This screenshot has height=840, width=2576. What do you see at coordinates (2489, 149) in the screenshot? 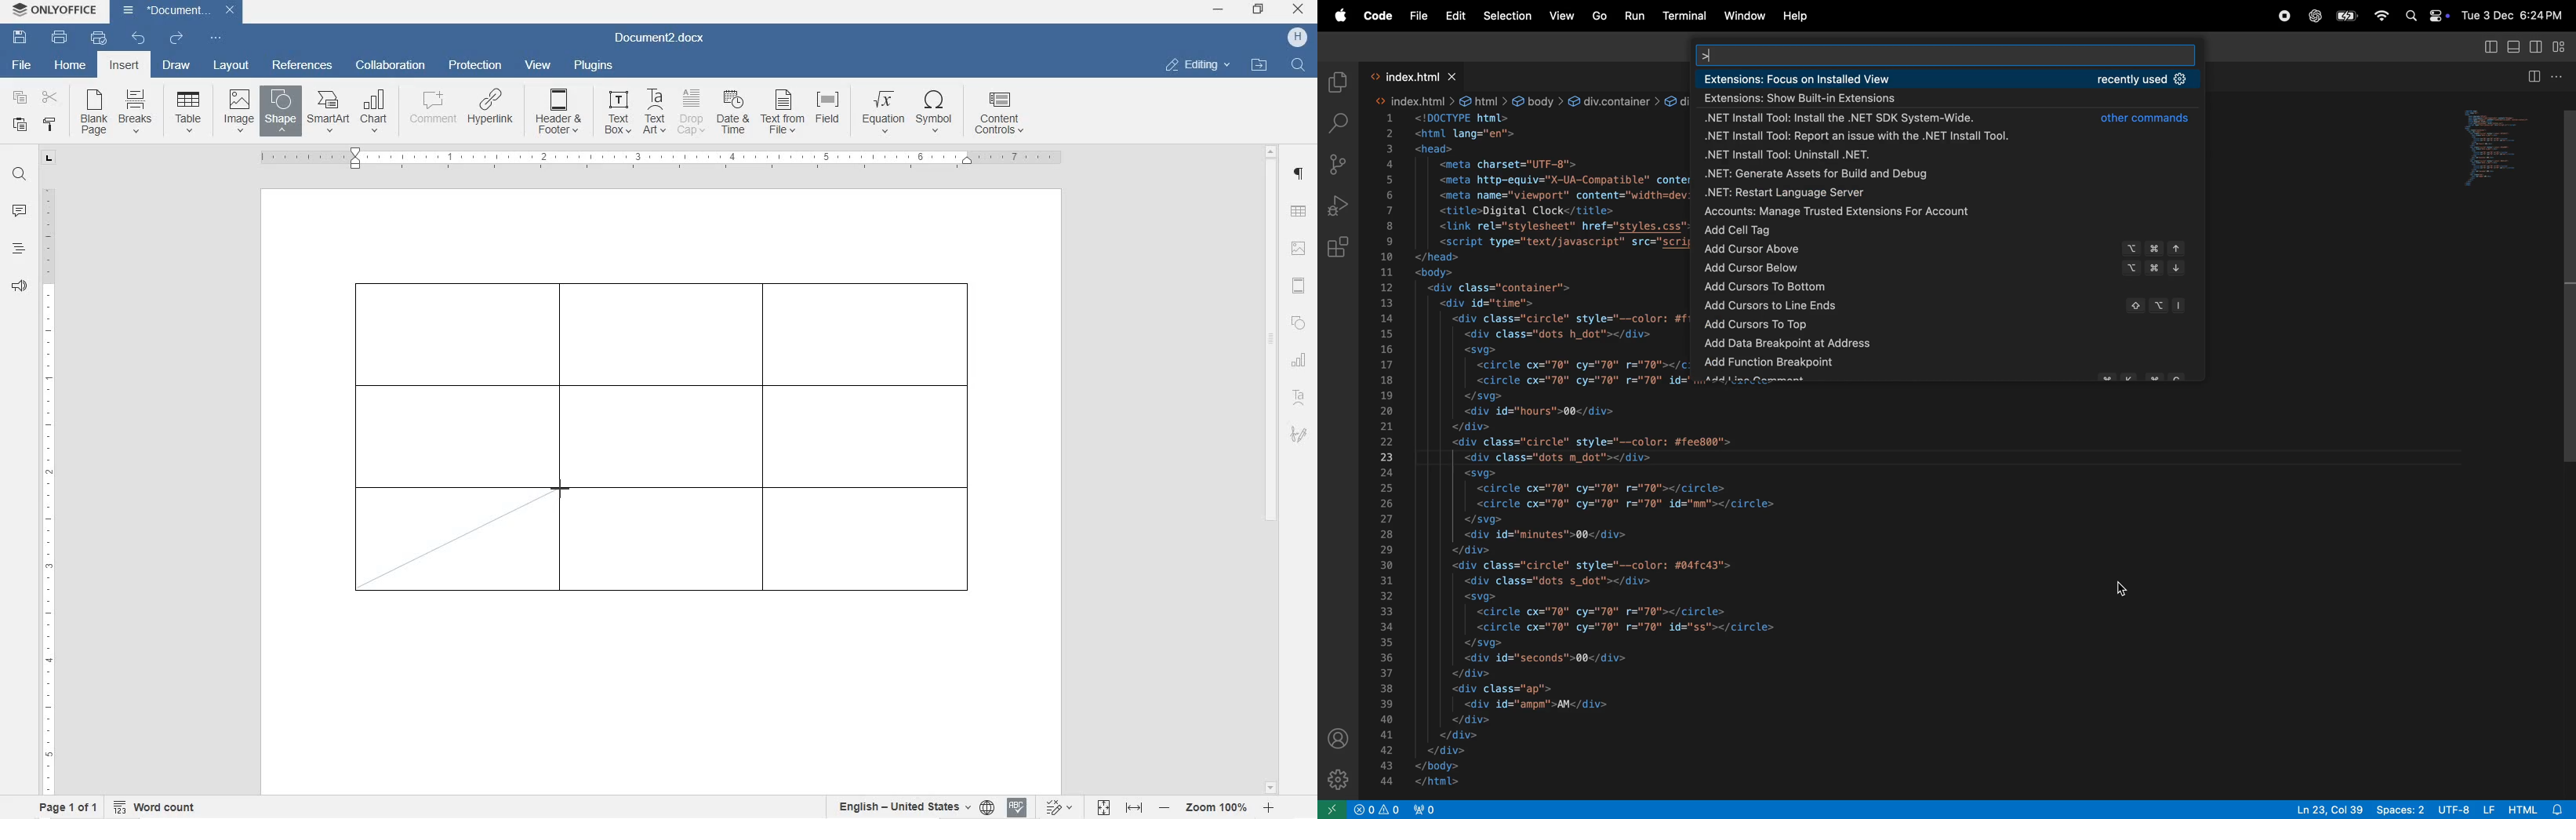
I see `preview window` at bounding box center [2489, 149].